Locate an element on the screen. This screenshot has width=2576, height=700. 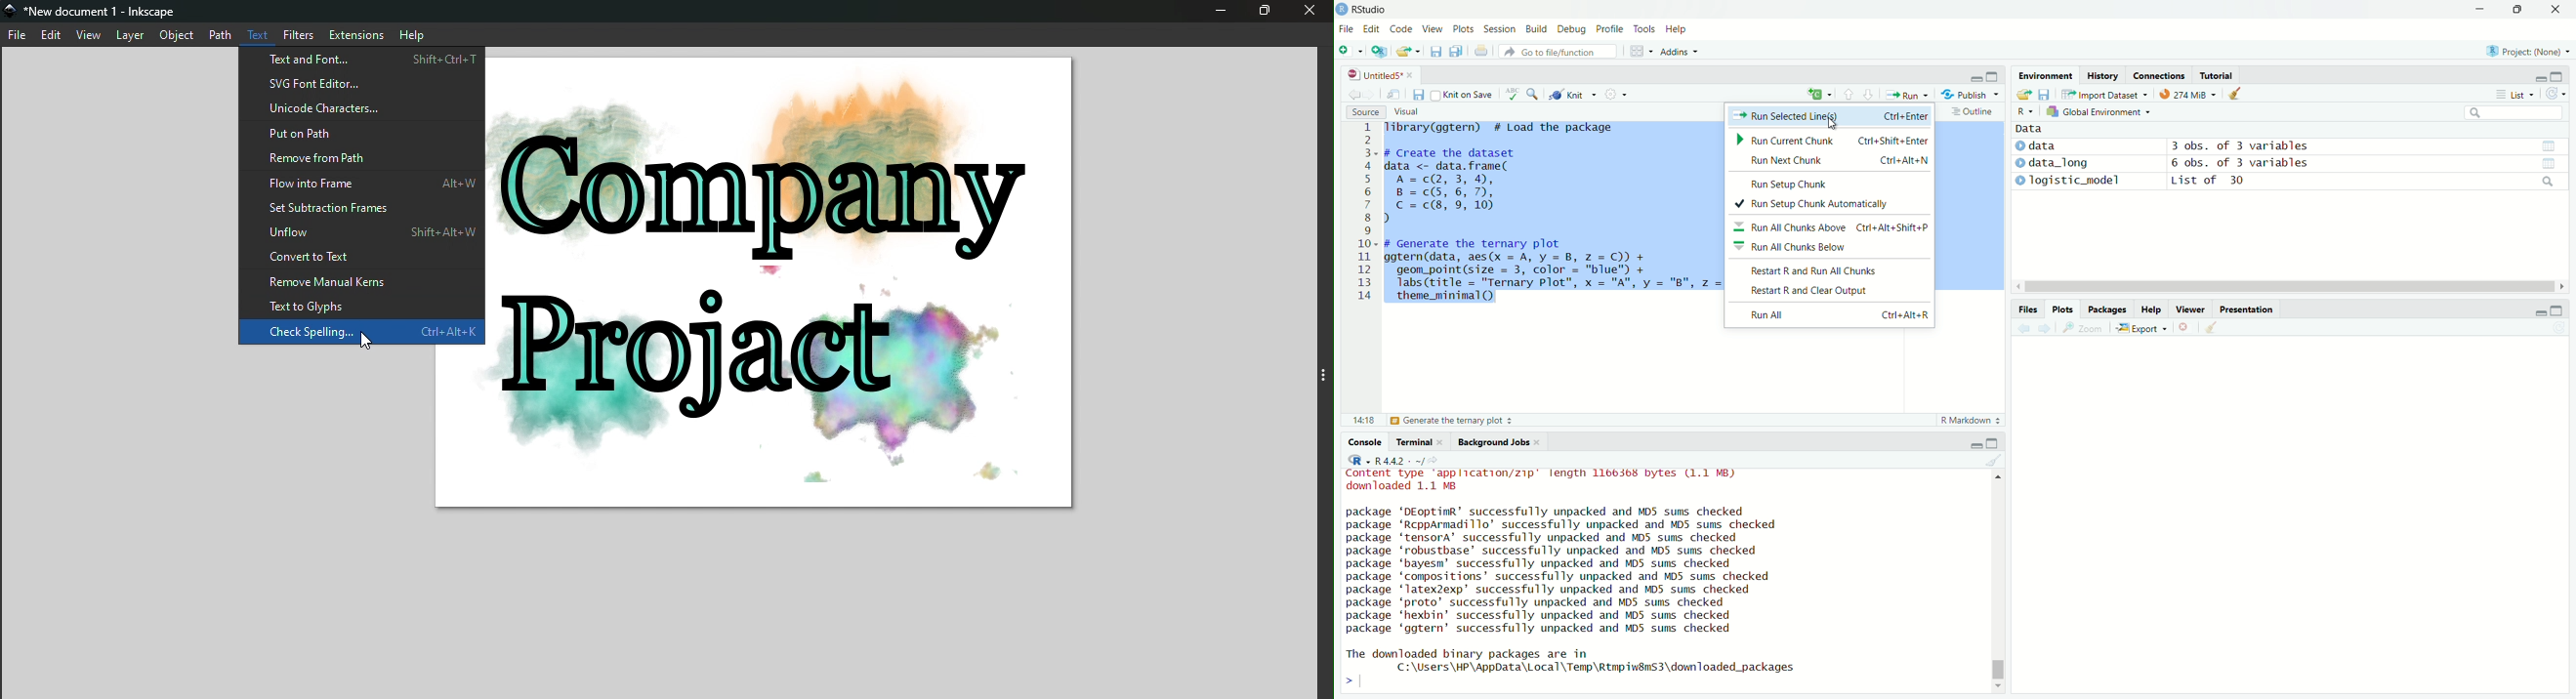
) | UntitledS* is located at coordinates (1374, 74).